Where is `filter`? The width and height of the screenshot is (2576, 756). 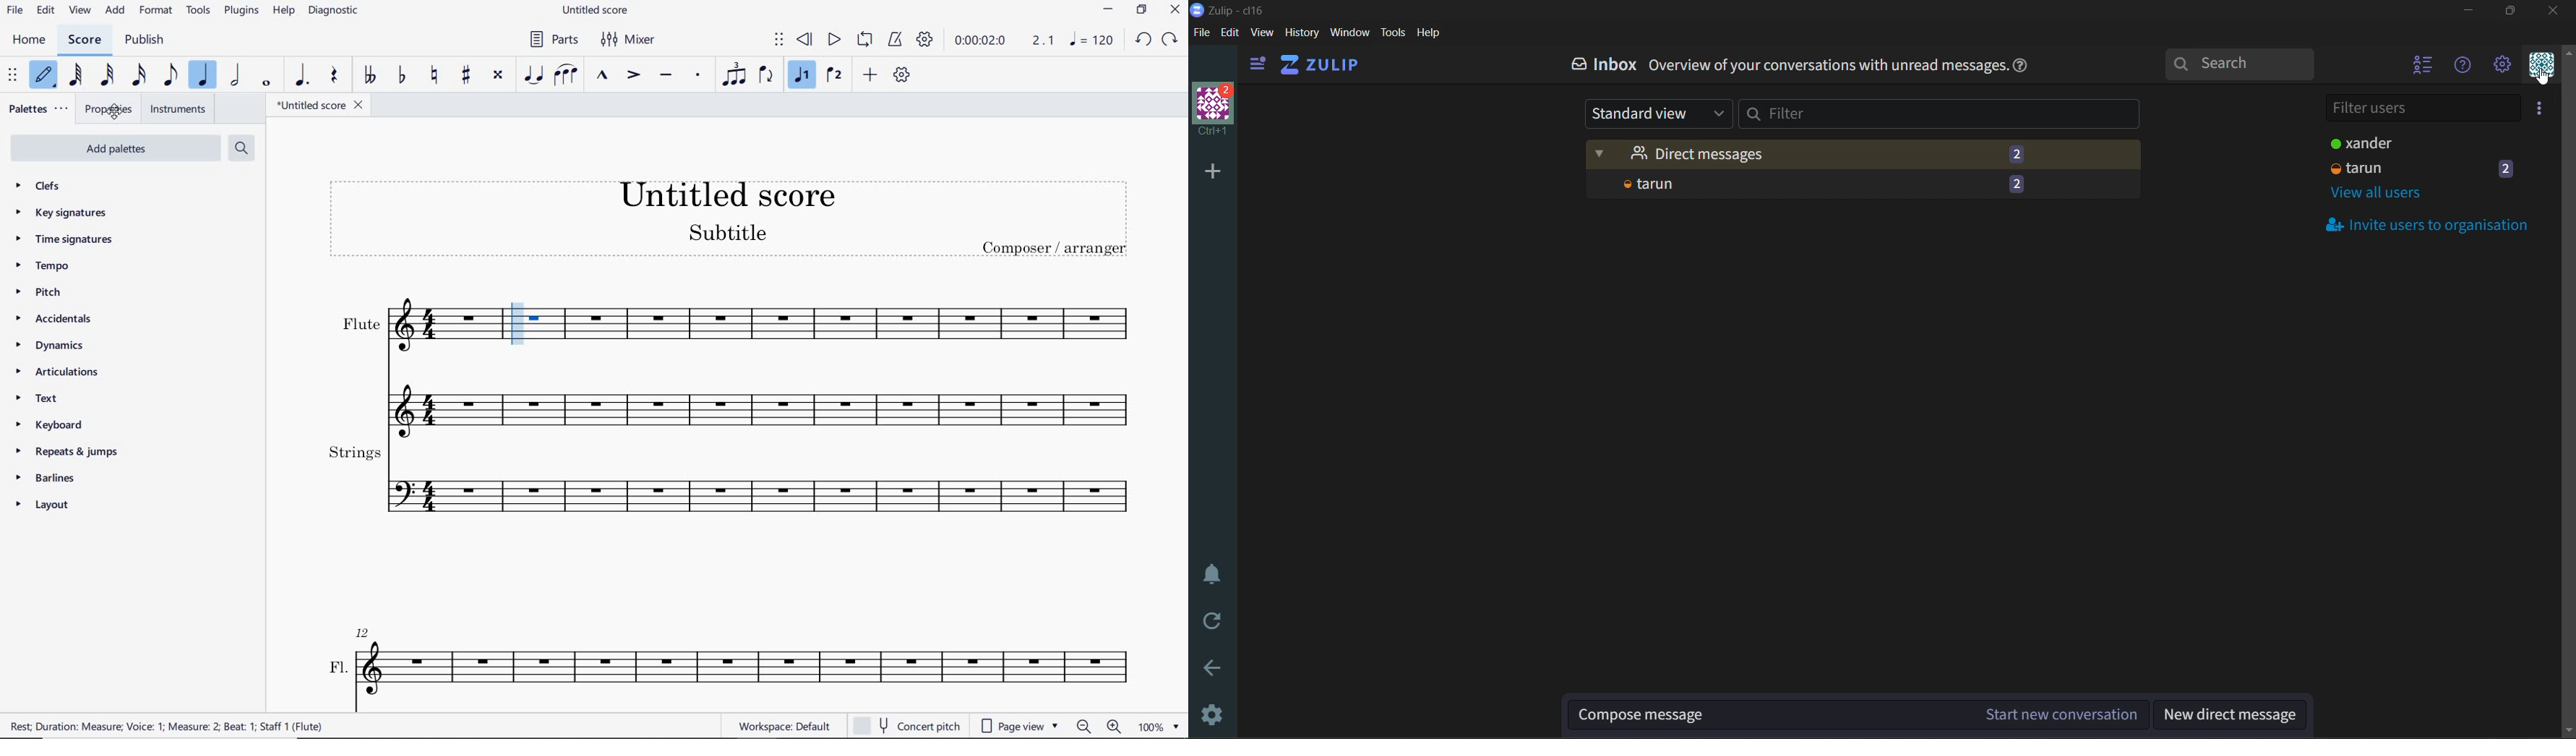 filter is located at coordinates (1950, 118).